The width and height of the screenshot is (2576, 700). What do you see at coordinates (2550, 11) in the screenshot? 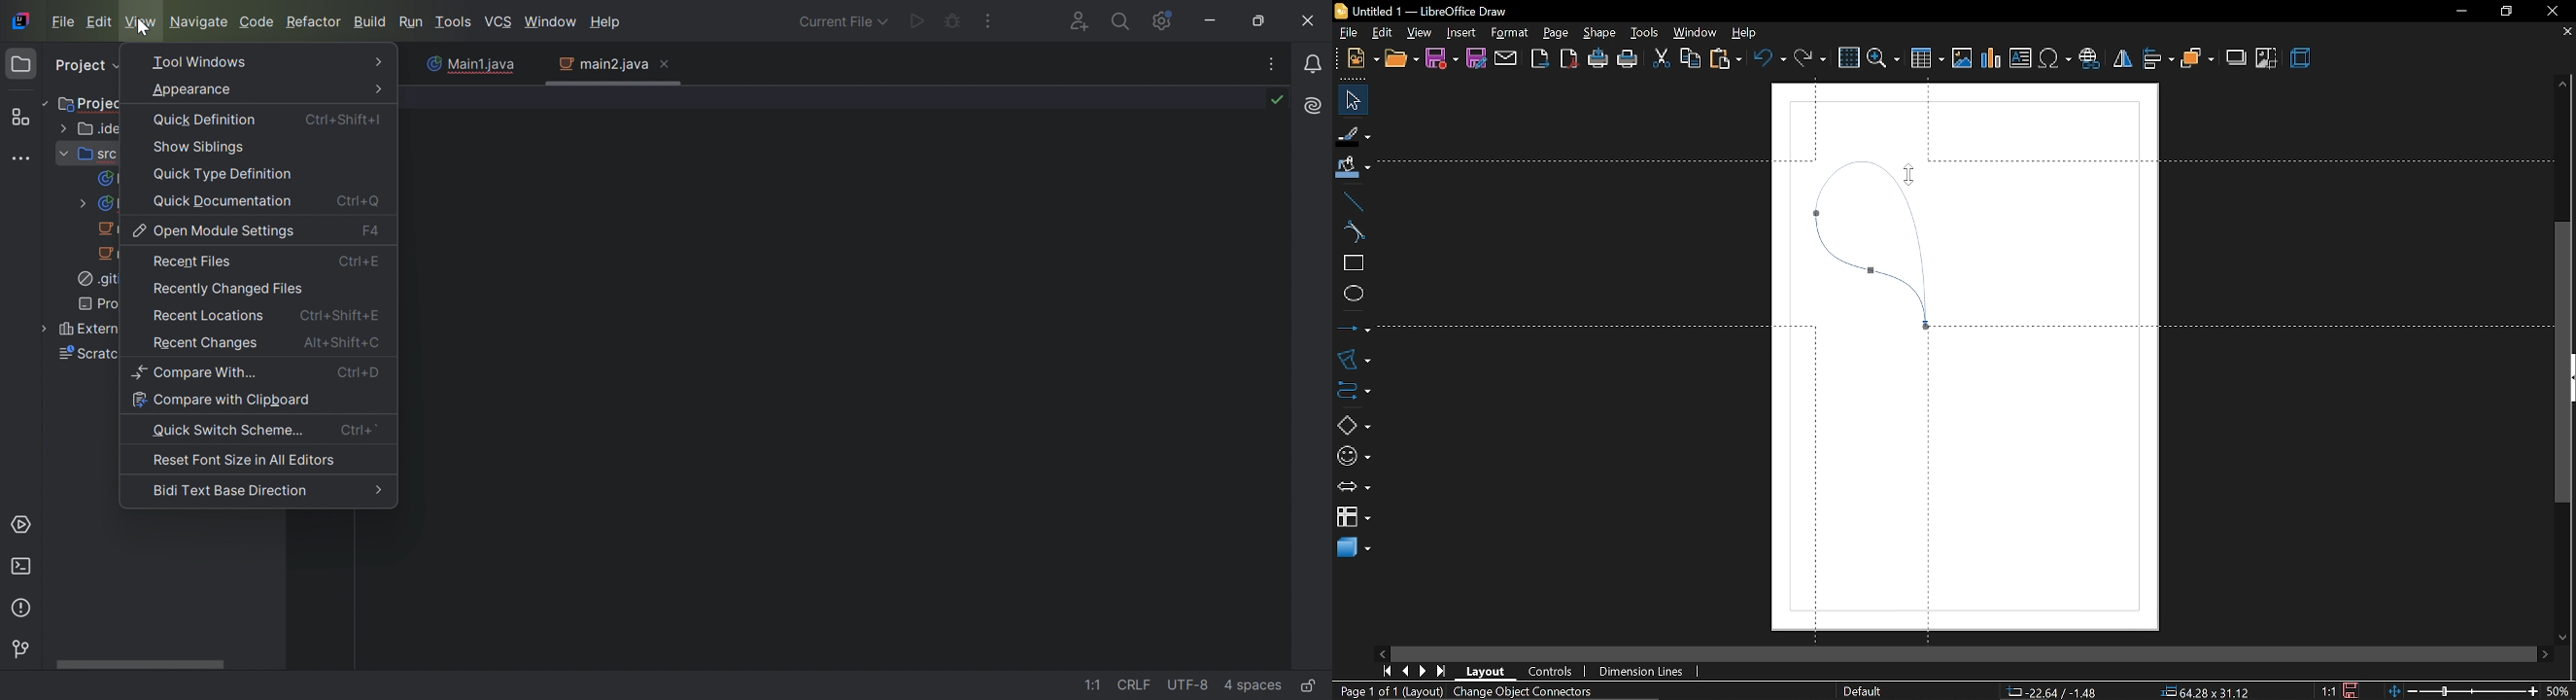
I see `close` at bounding box center [2550, 11].